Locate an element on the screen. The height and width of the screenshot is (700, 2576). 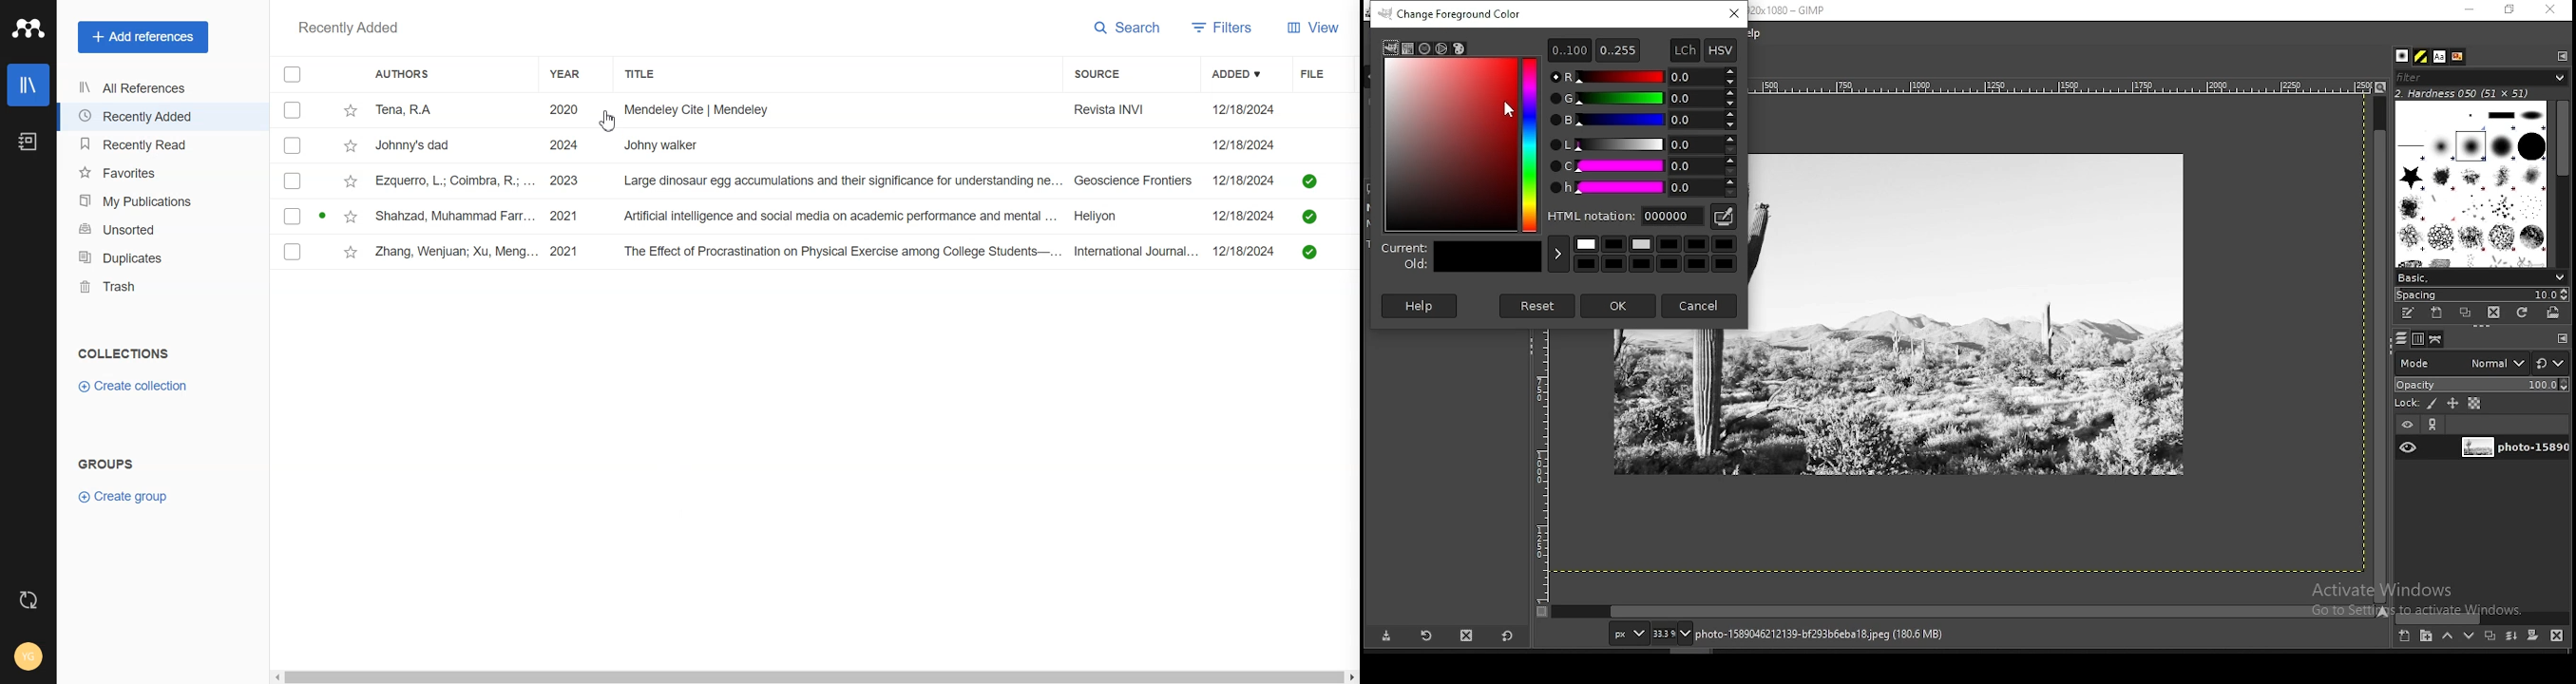
Library is located at coordinates (29, 85).